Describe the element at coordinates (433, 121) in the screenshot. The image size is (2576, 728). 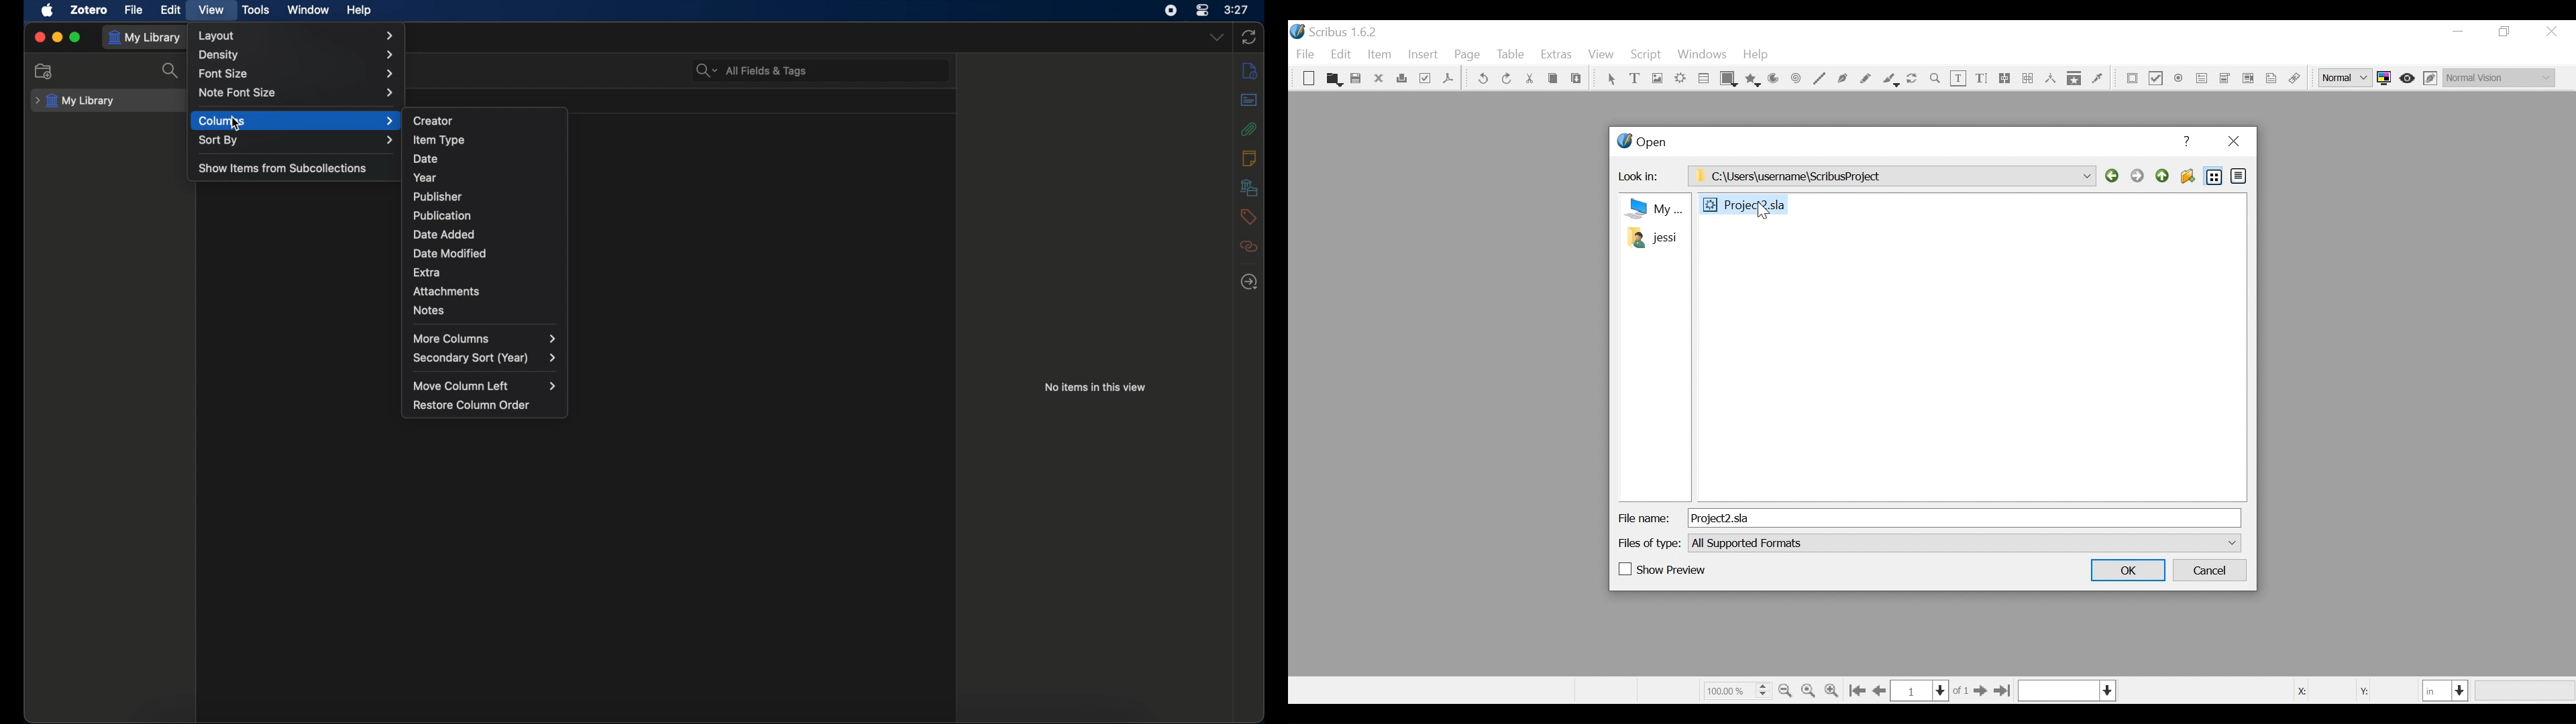
I see `creator` at that location.